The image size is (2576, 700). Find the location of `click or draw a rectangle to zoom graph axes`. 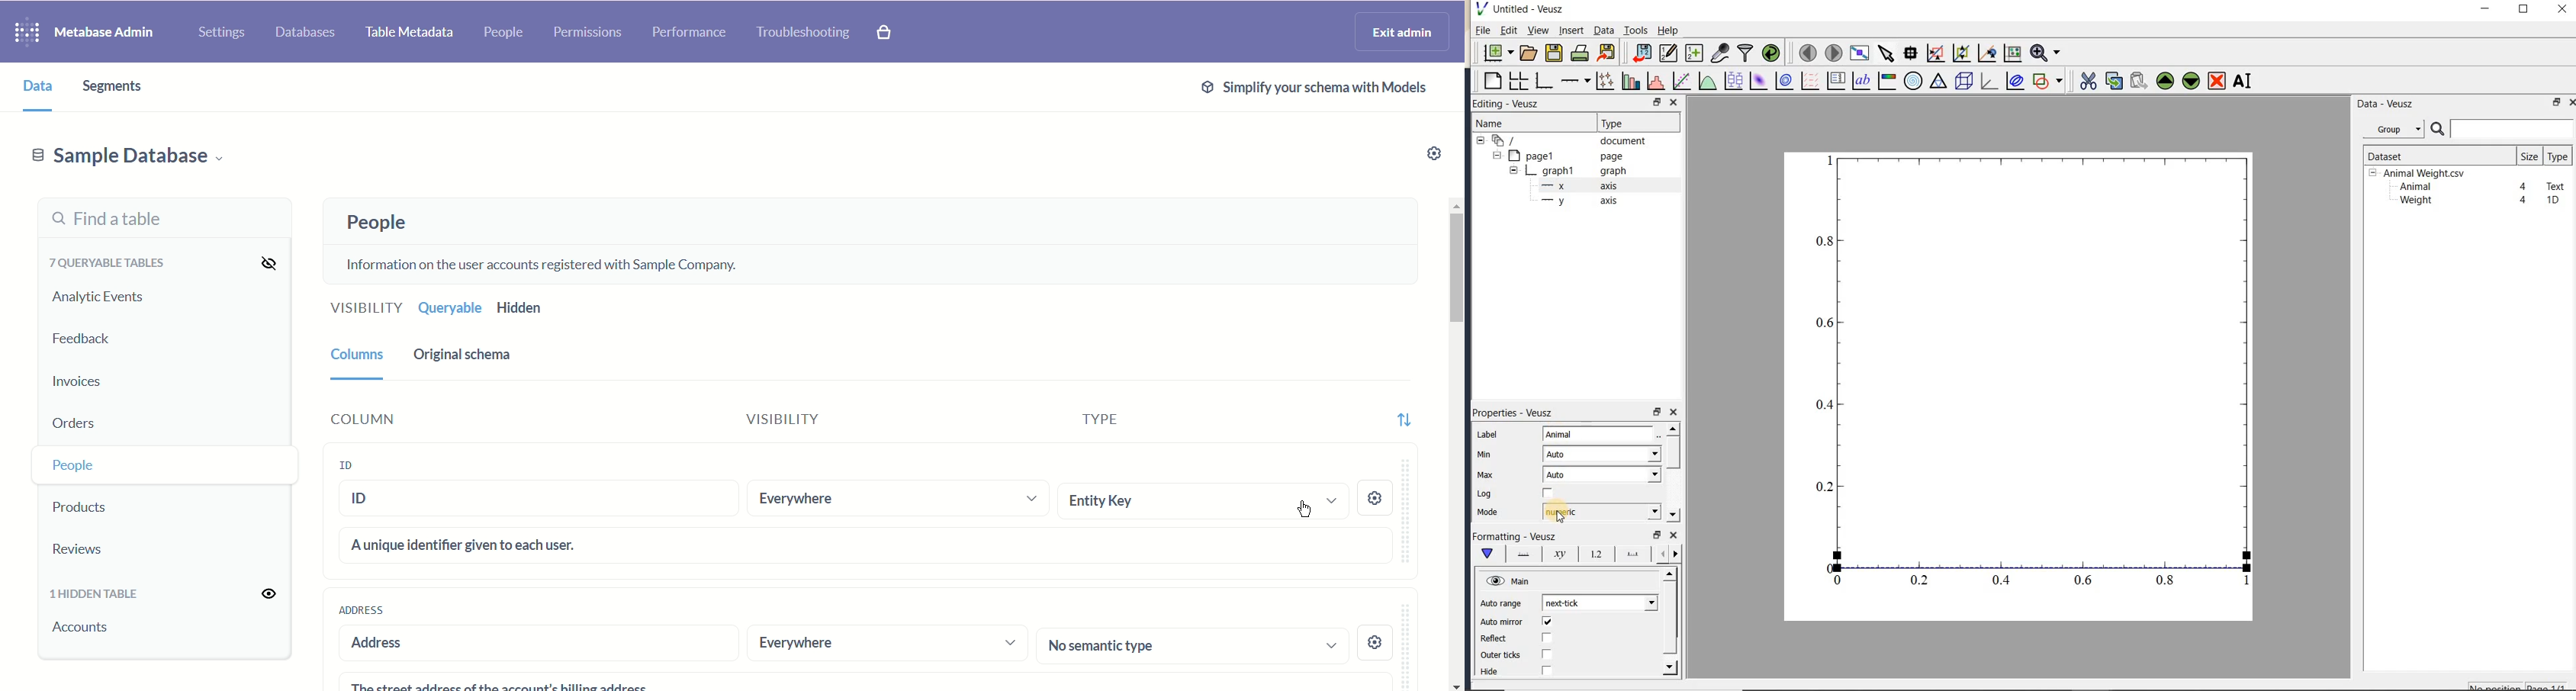

click or draw a rectangle to zoom graph axes is located at coordinates (1935, 54).